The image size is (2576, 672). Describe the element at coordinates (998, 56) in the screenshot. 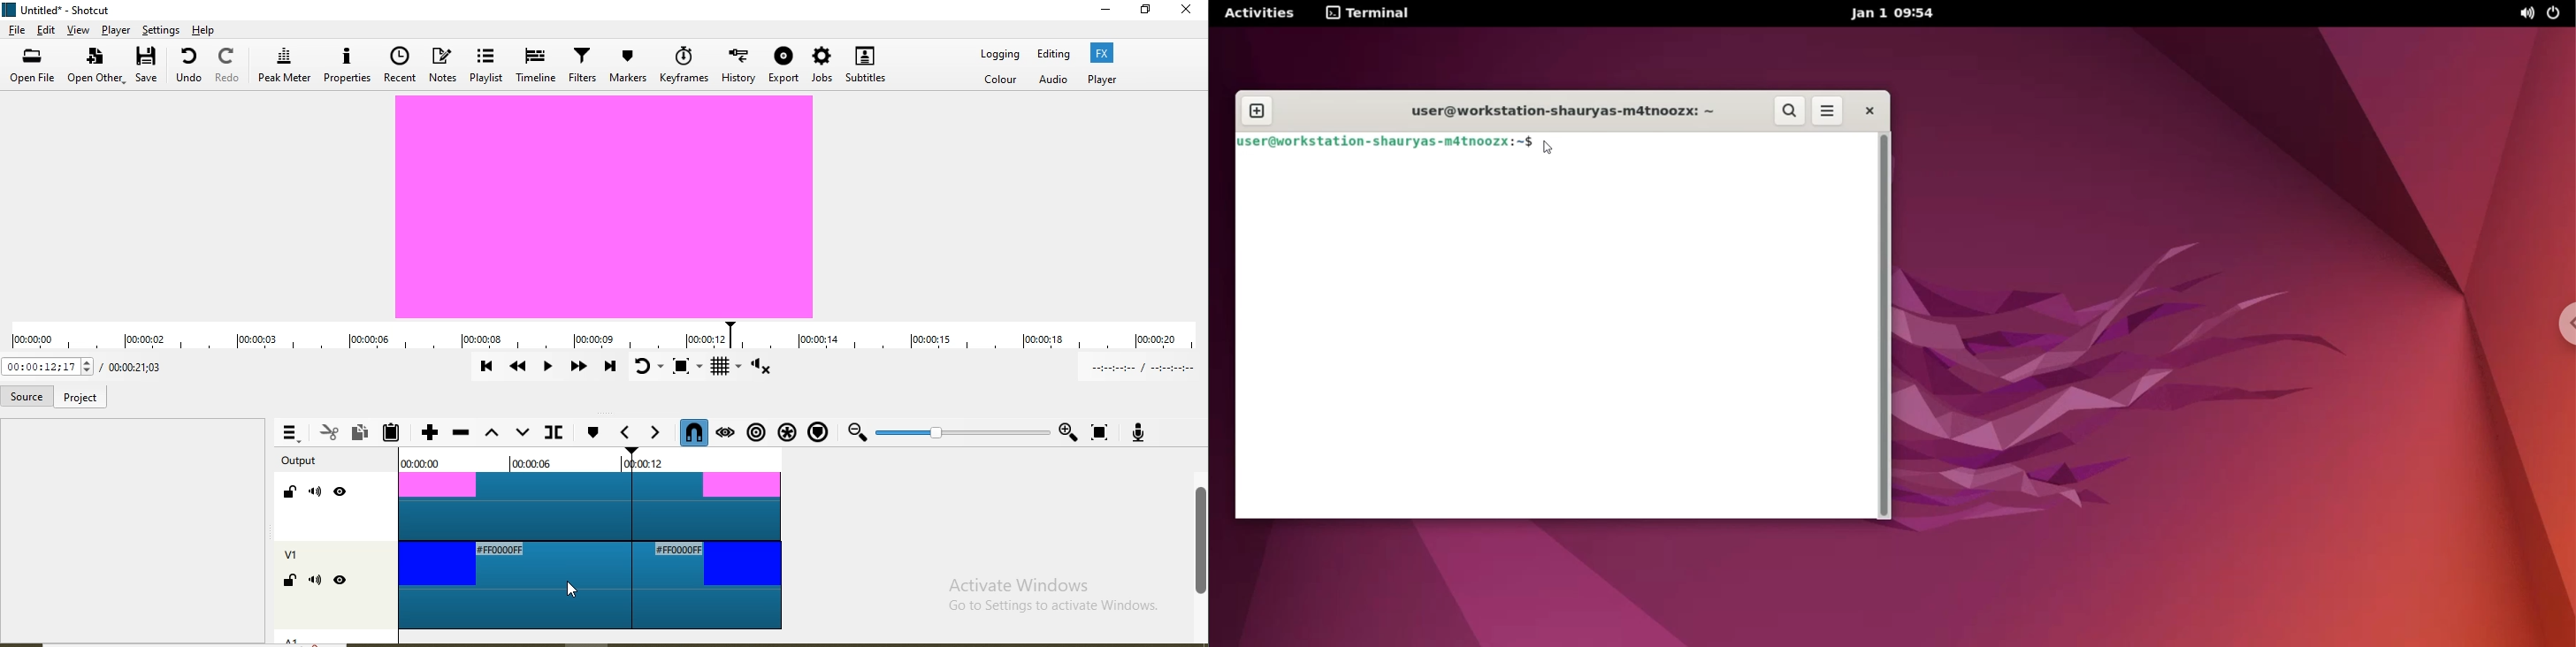

I see `Logging` at that location.